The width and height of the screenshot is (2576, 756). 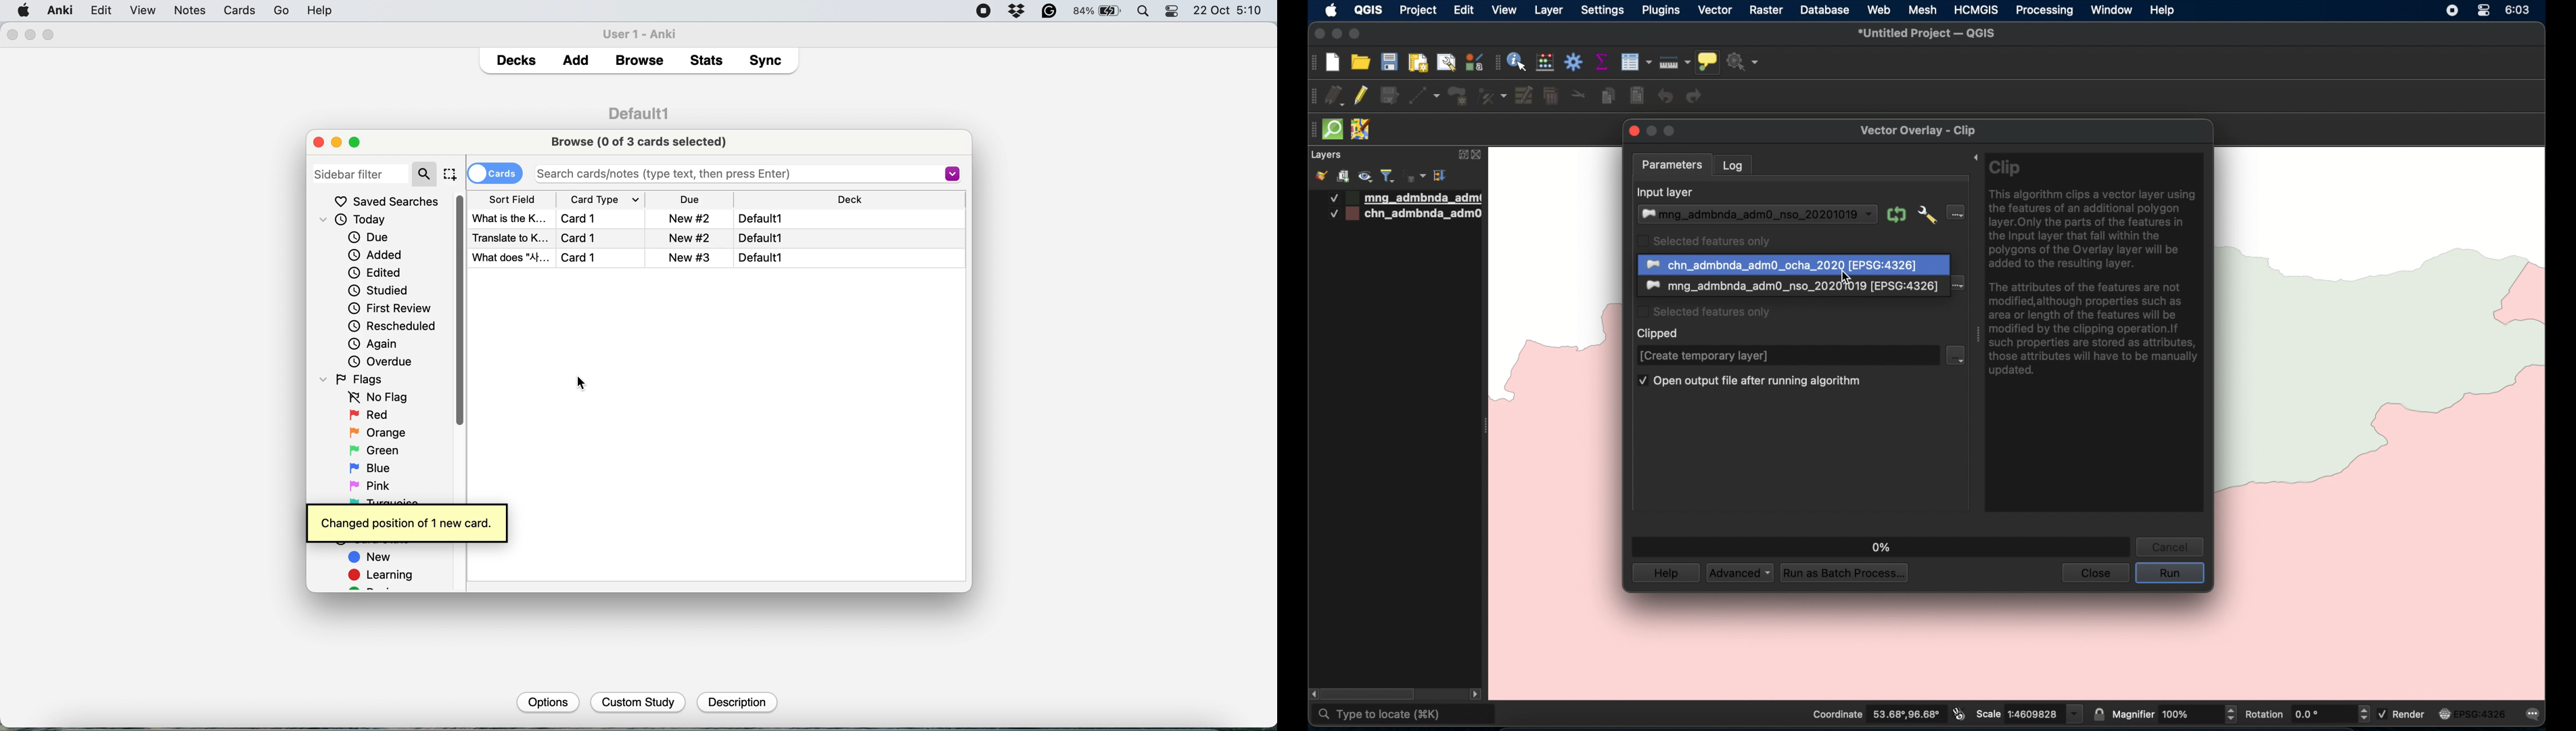 I want to click on coordinate, so click(x=1874, y=714).